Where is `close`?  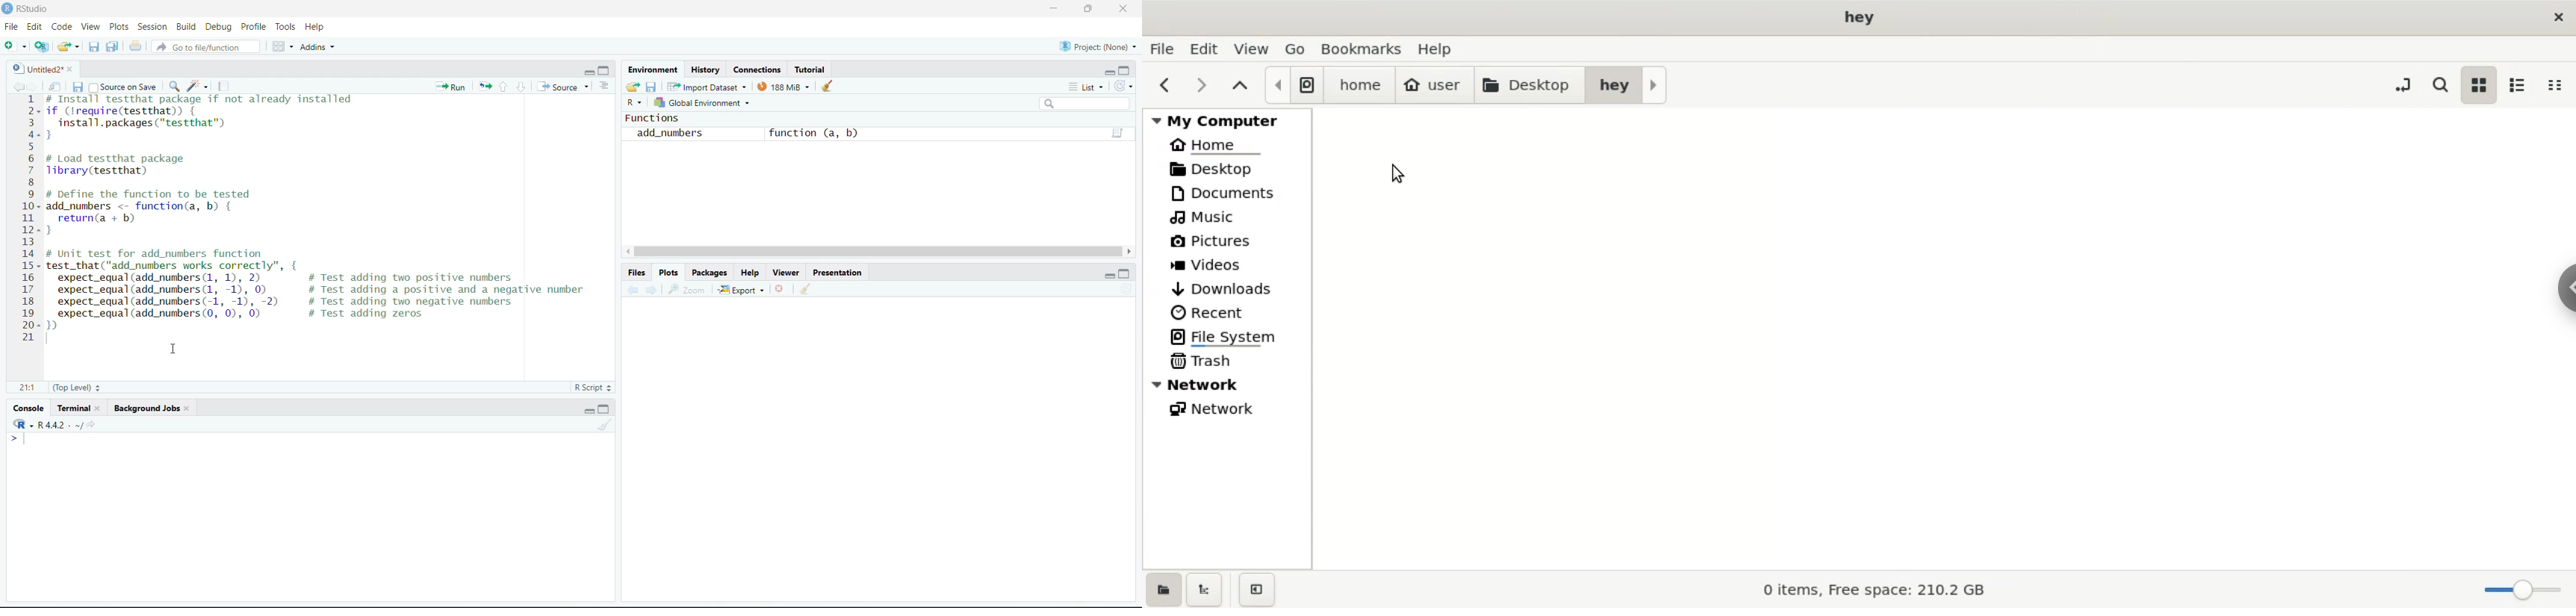 close is located at coordinates (99, 406).